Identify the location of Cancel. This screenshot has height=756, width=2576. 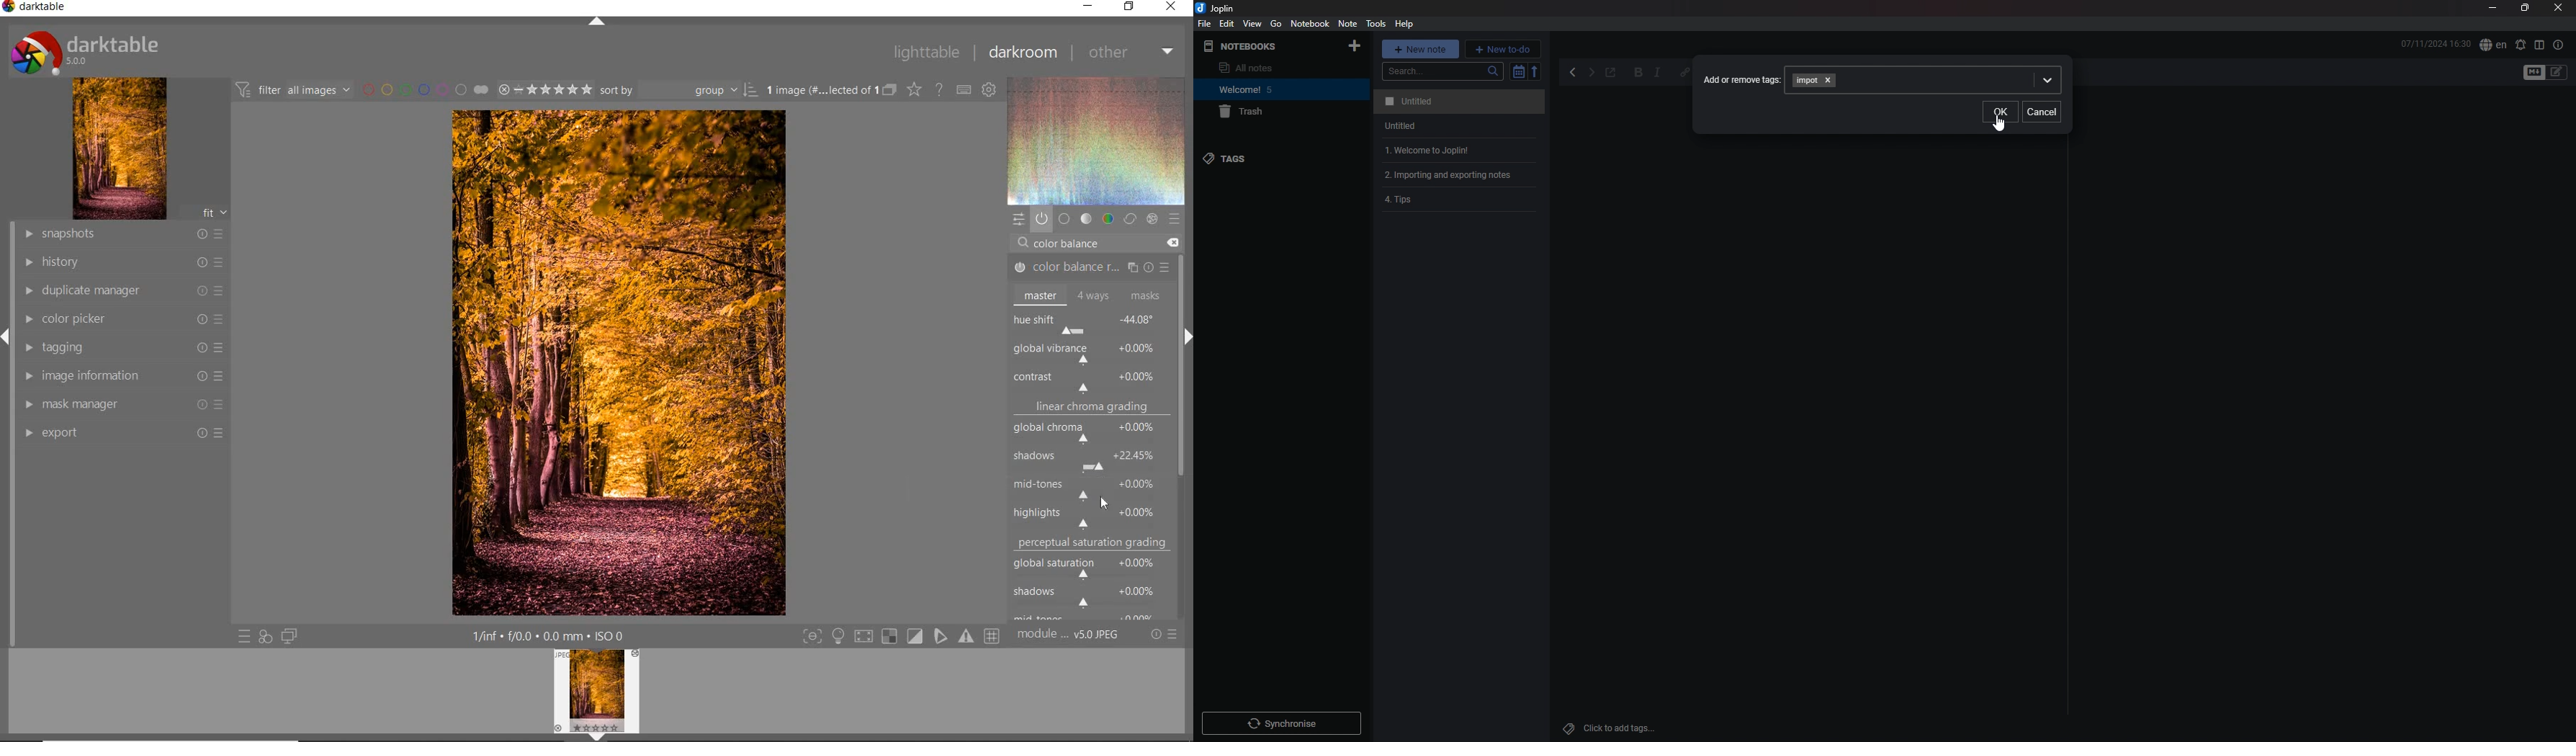
(2044, 111).